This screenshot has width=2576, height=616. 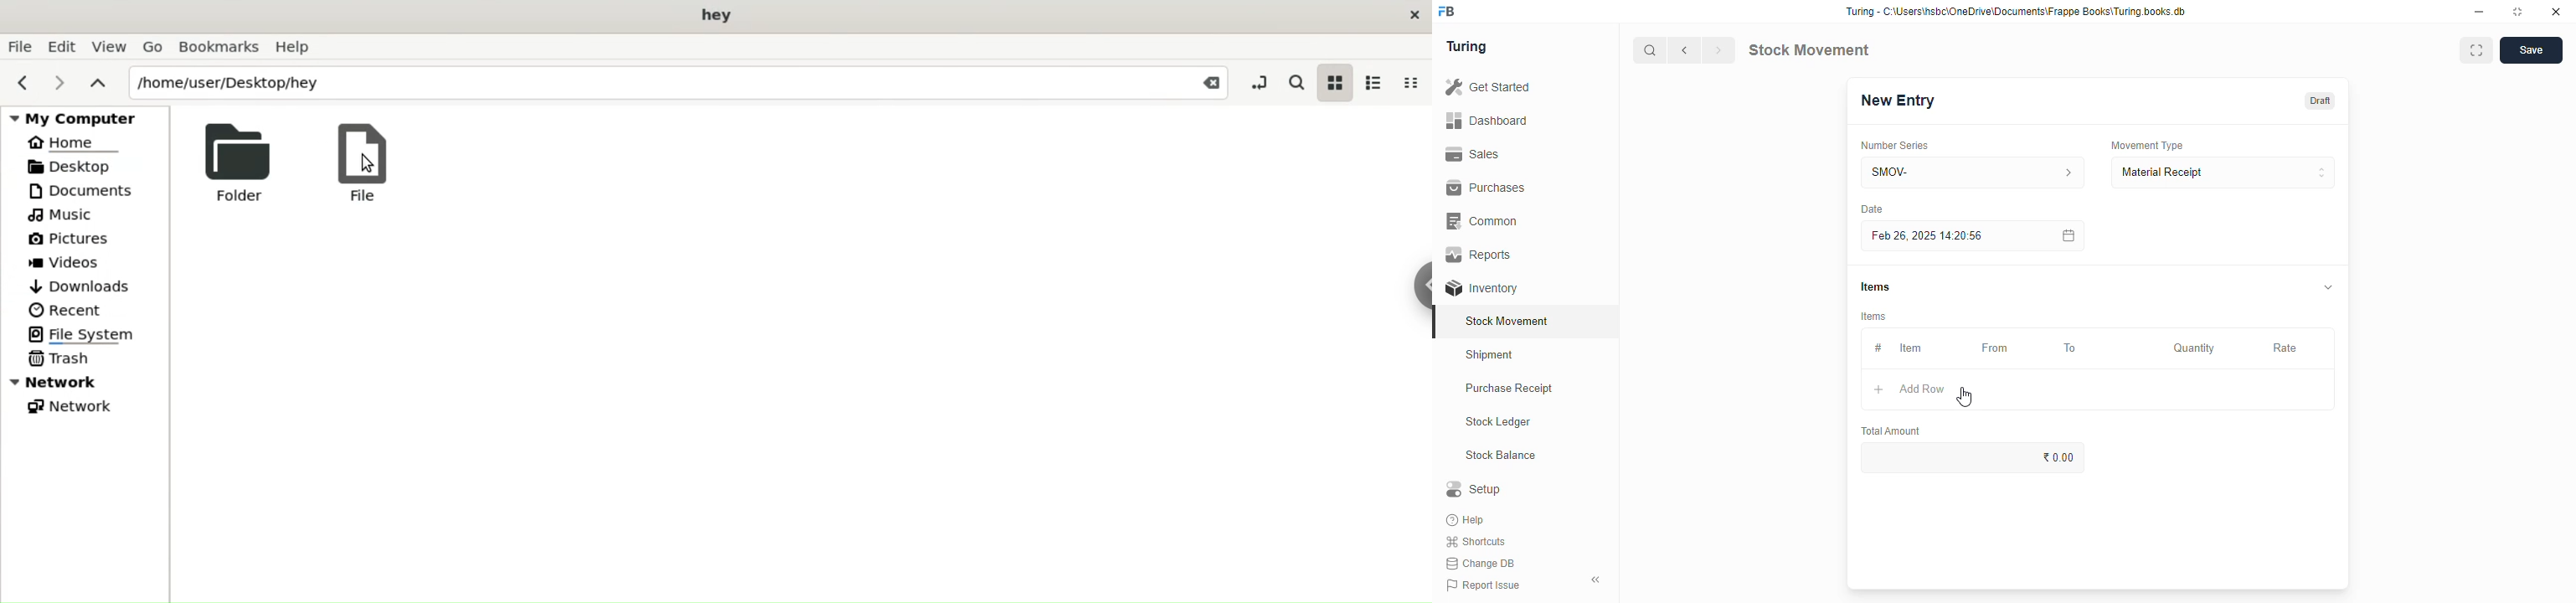 I want to click on save, so click(x=2532, y=50).